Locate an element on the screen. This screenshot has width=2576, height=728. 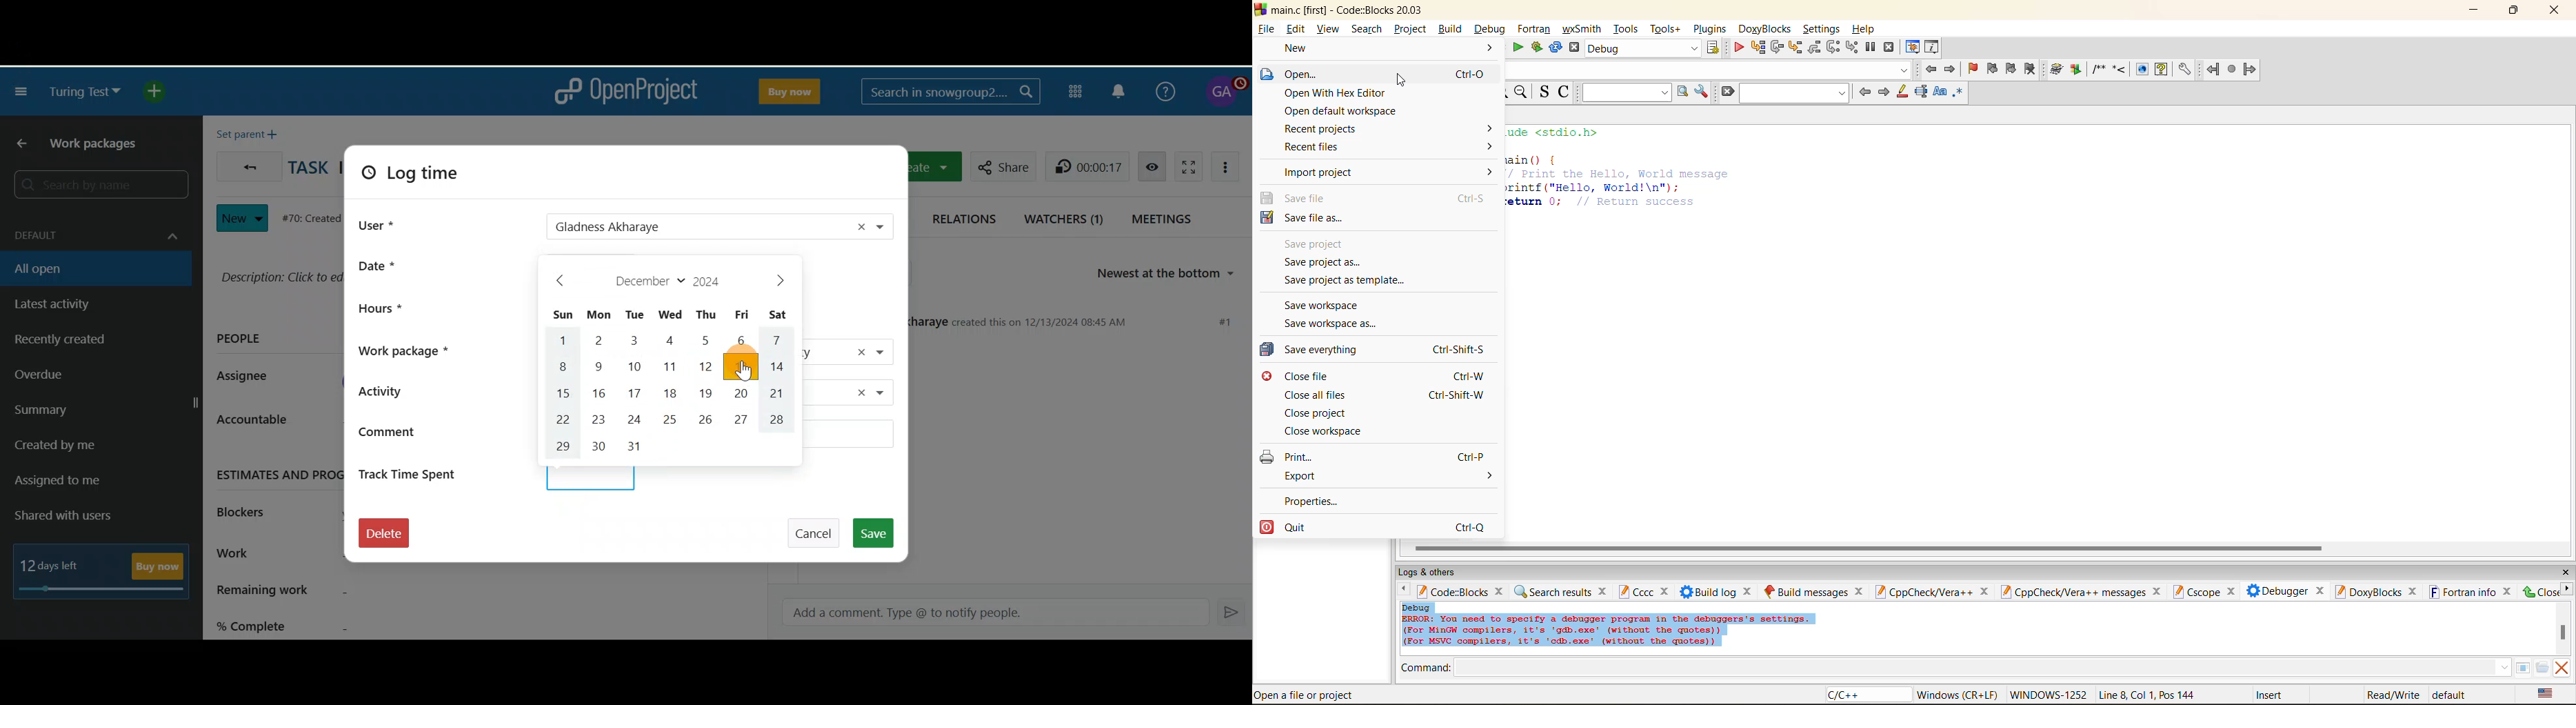
All open is located at coordinates (87, 268).